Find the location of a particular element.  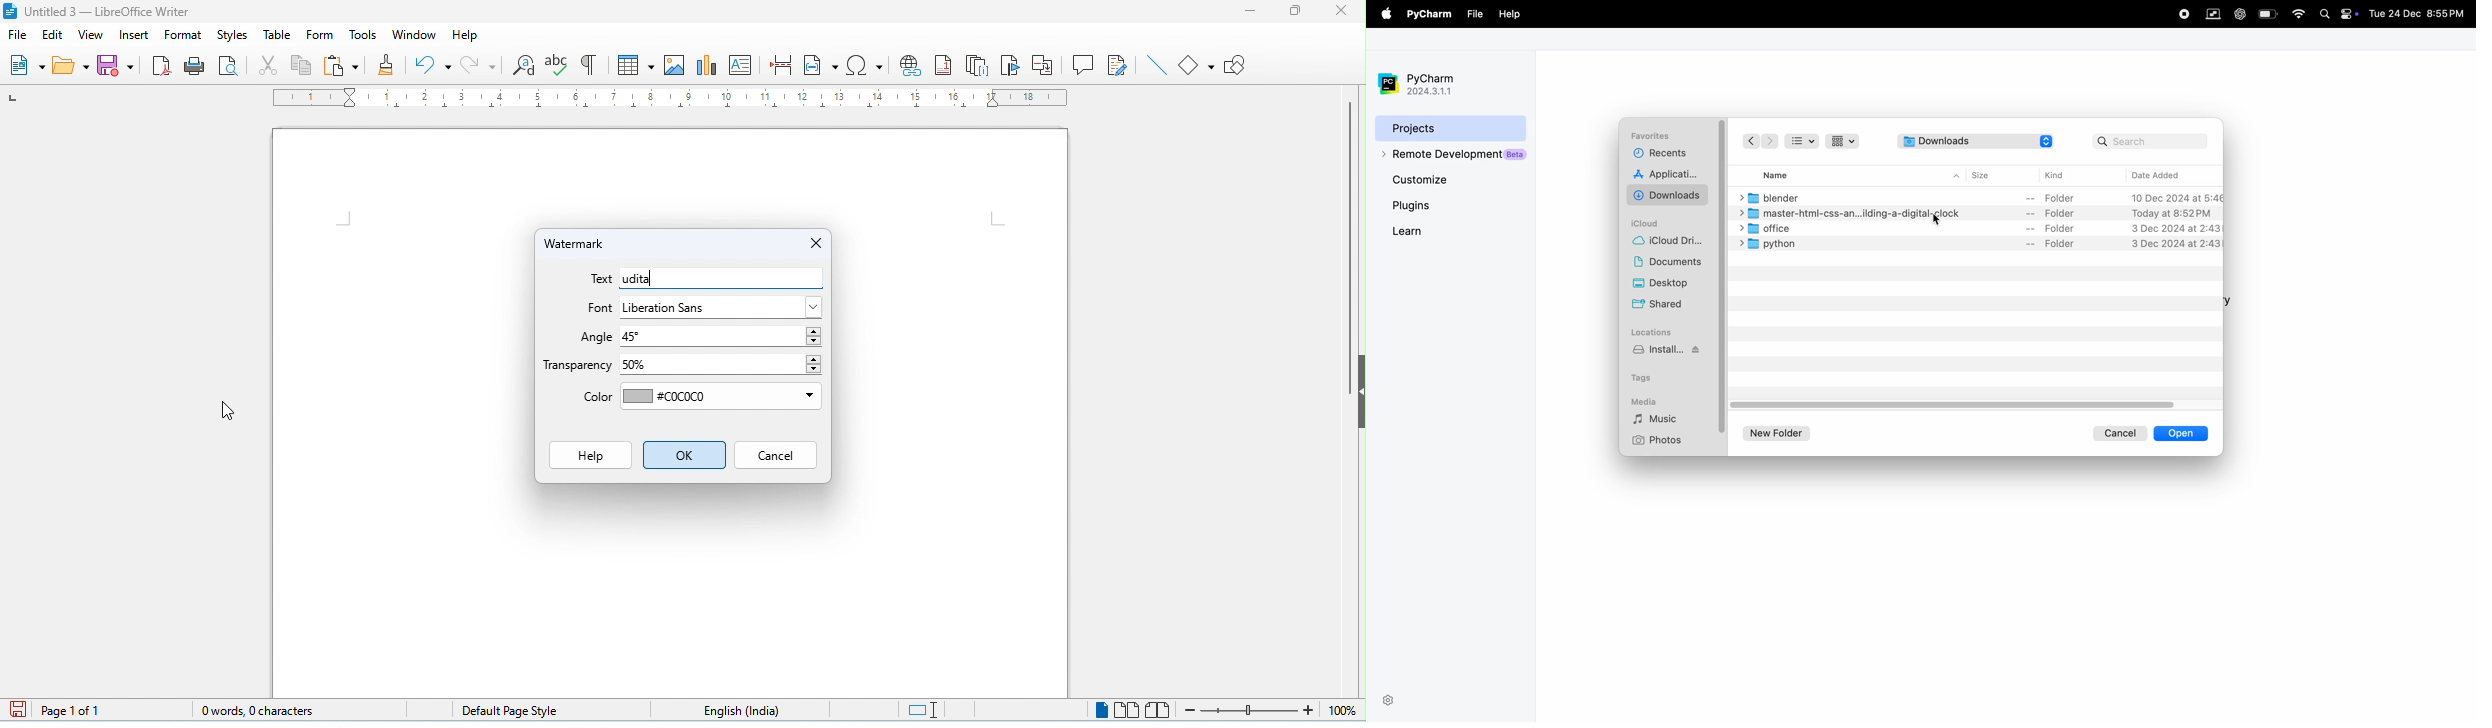

single page view is located at coordinates (1101, 710).